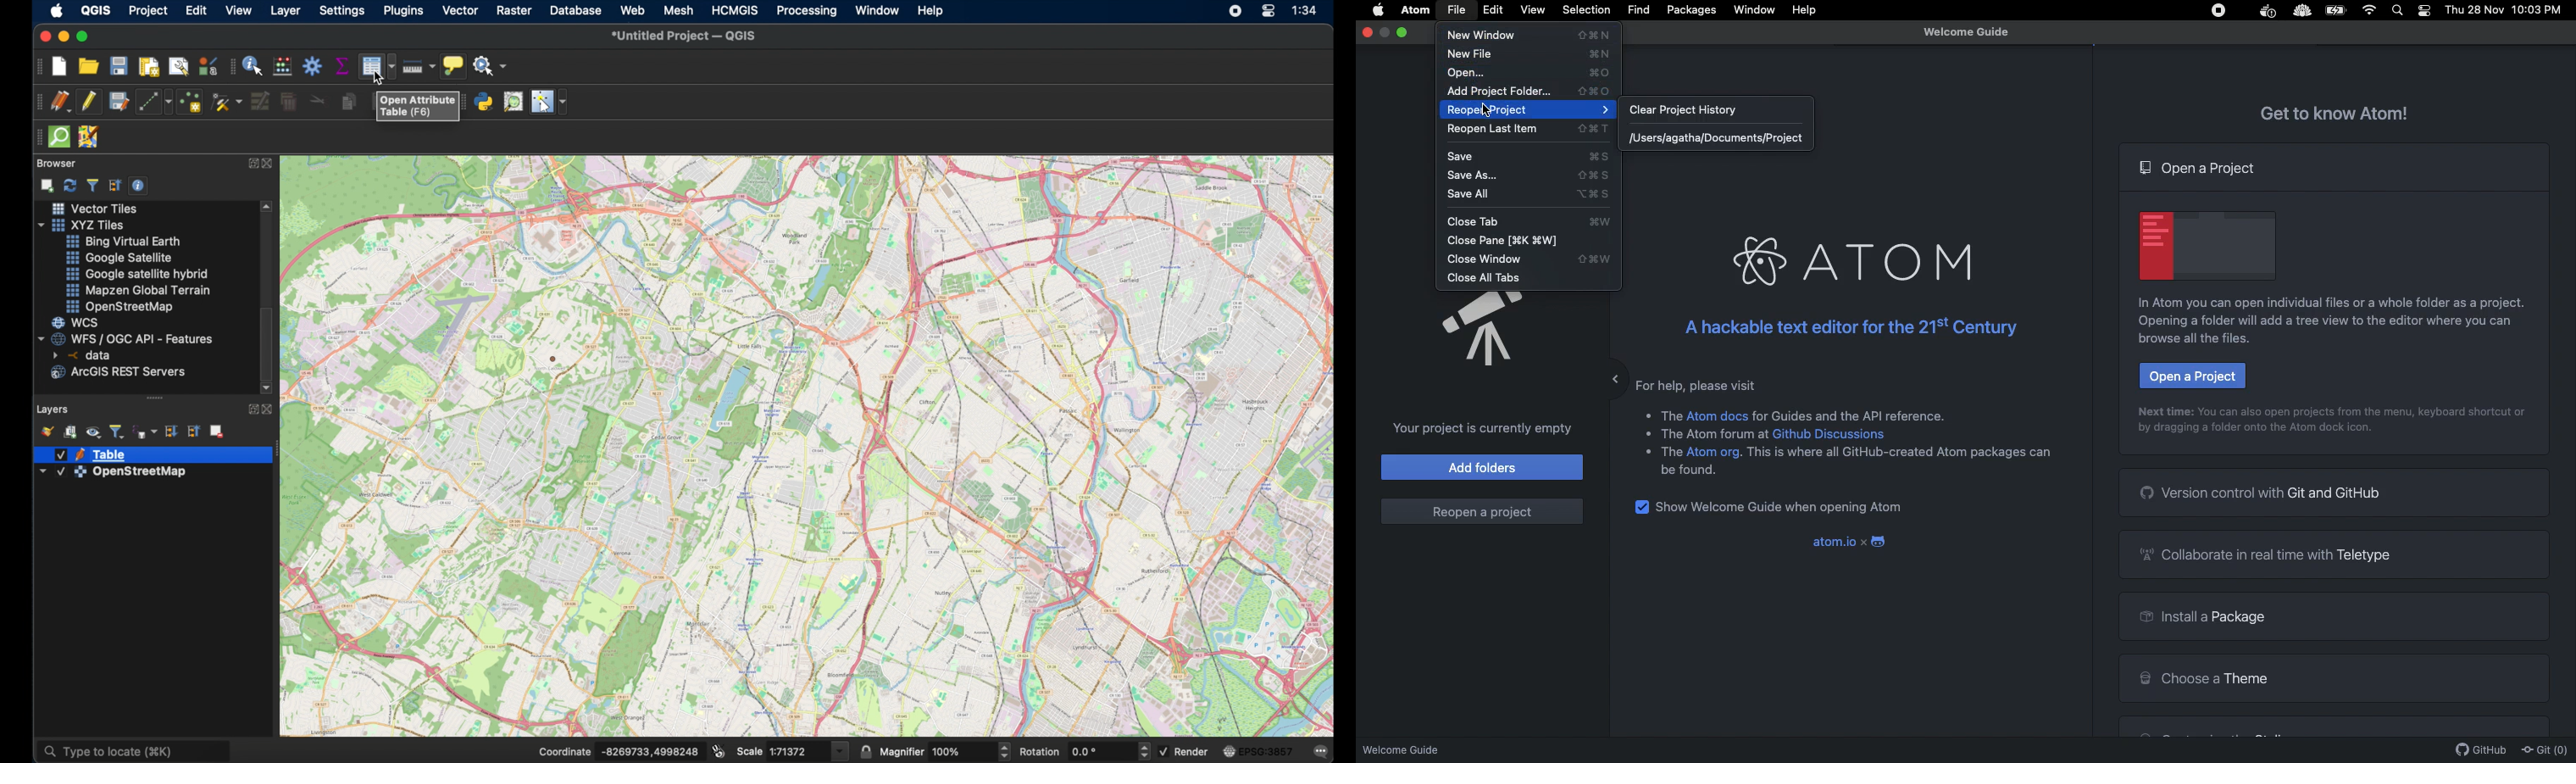 The width and height of the screenshot is (2576, 784). What do you see at coordinates (2540, 11) in the screenshot?
I see `Time` at bounding box center [2540, 11].